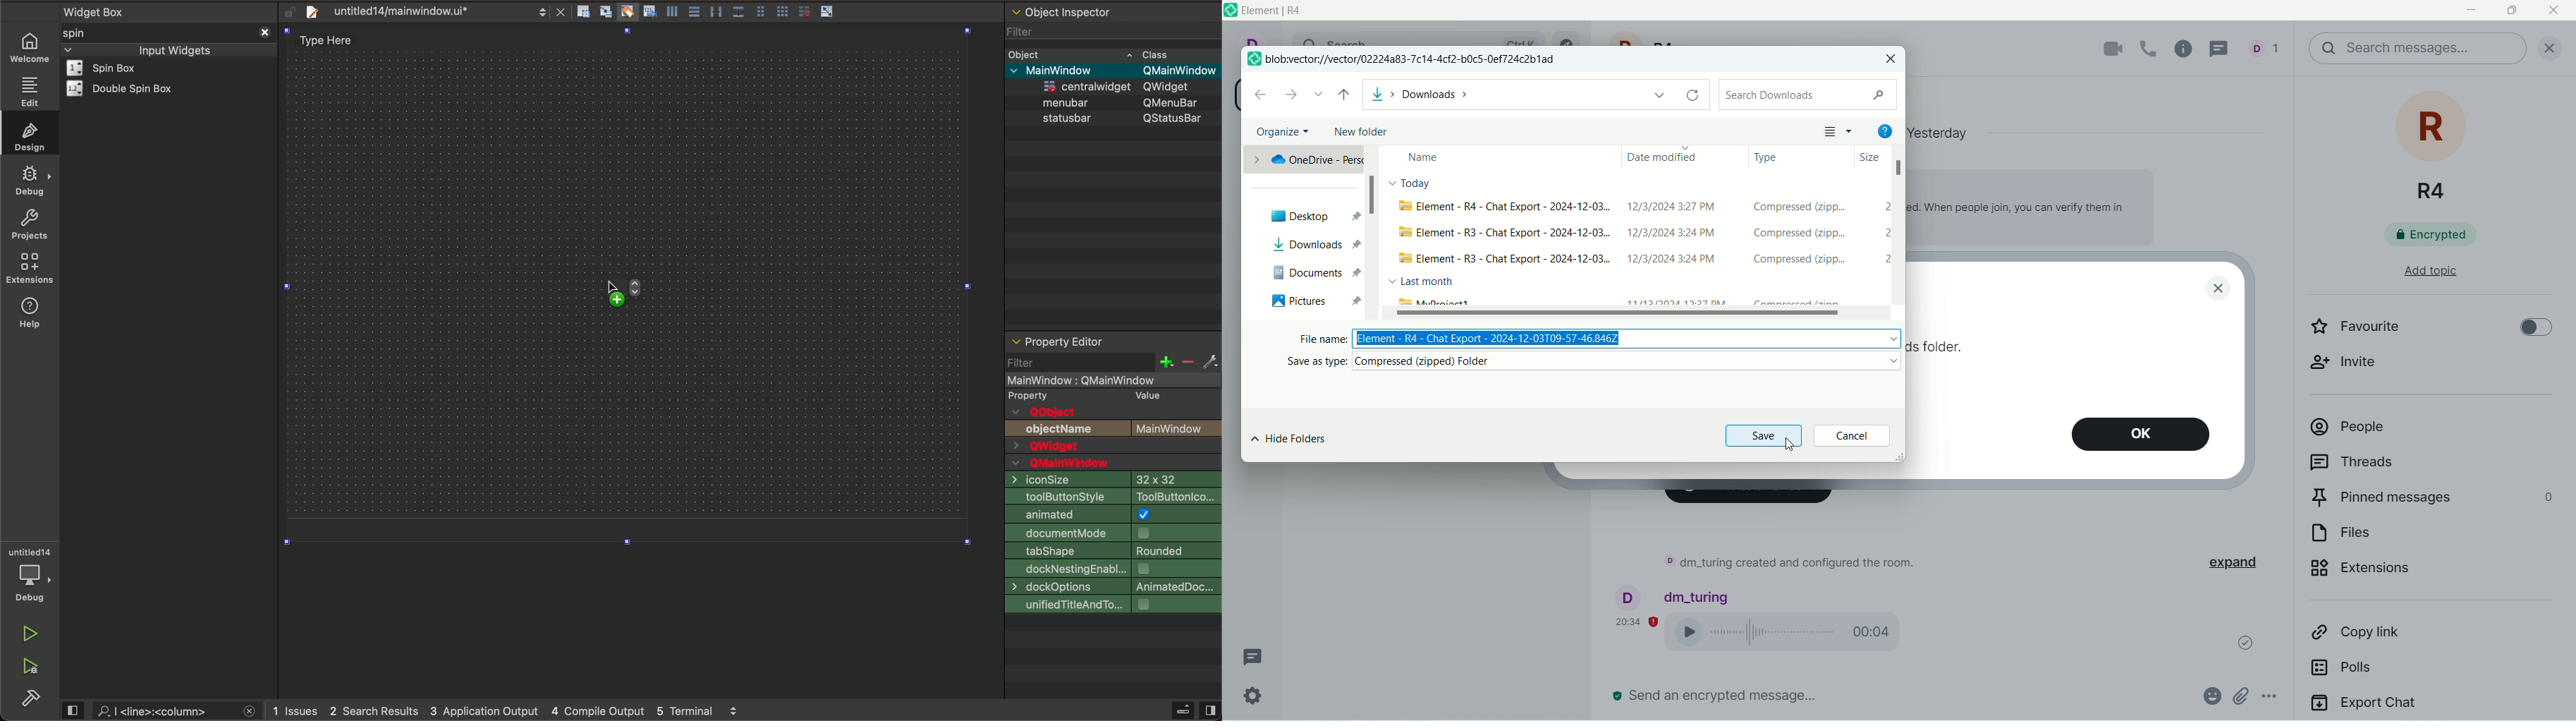 This screenshot has width=2576, height=728. I want to click on pictures, so click(1313, 302).